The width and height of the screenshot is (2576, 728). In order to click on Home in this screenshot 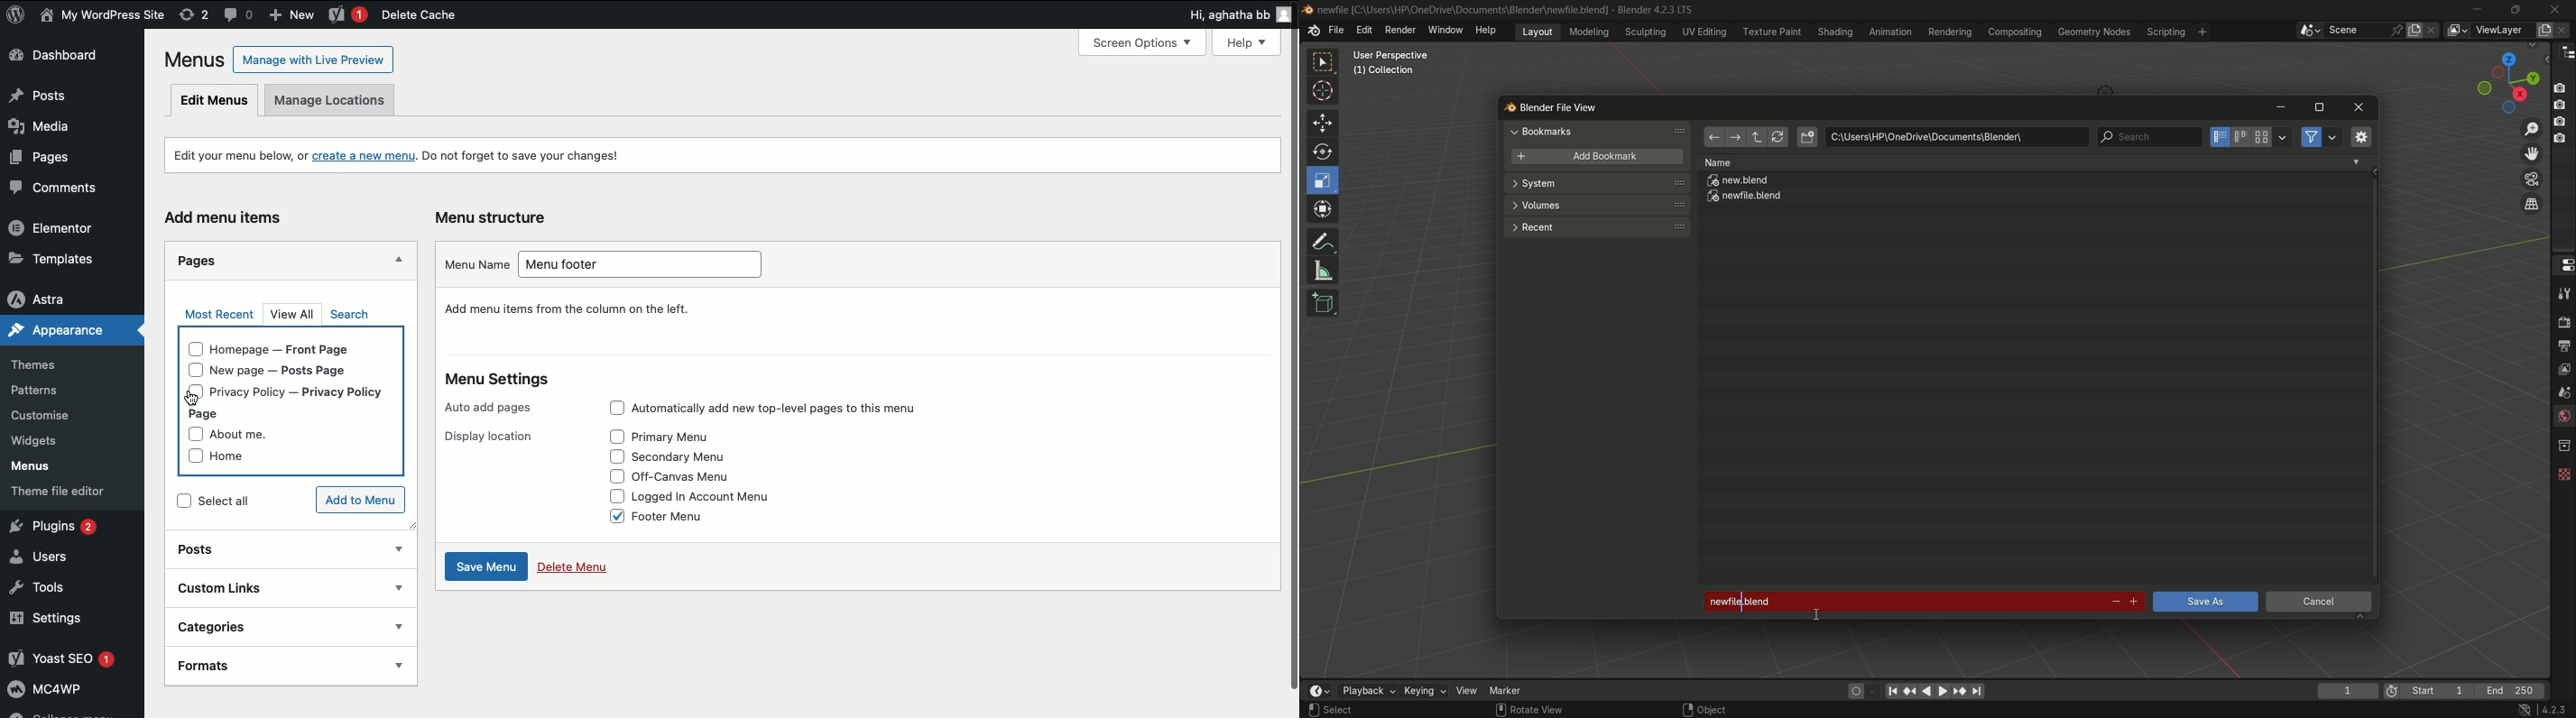, I will do `click(241, 456)`.